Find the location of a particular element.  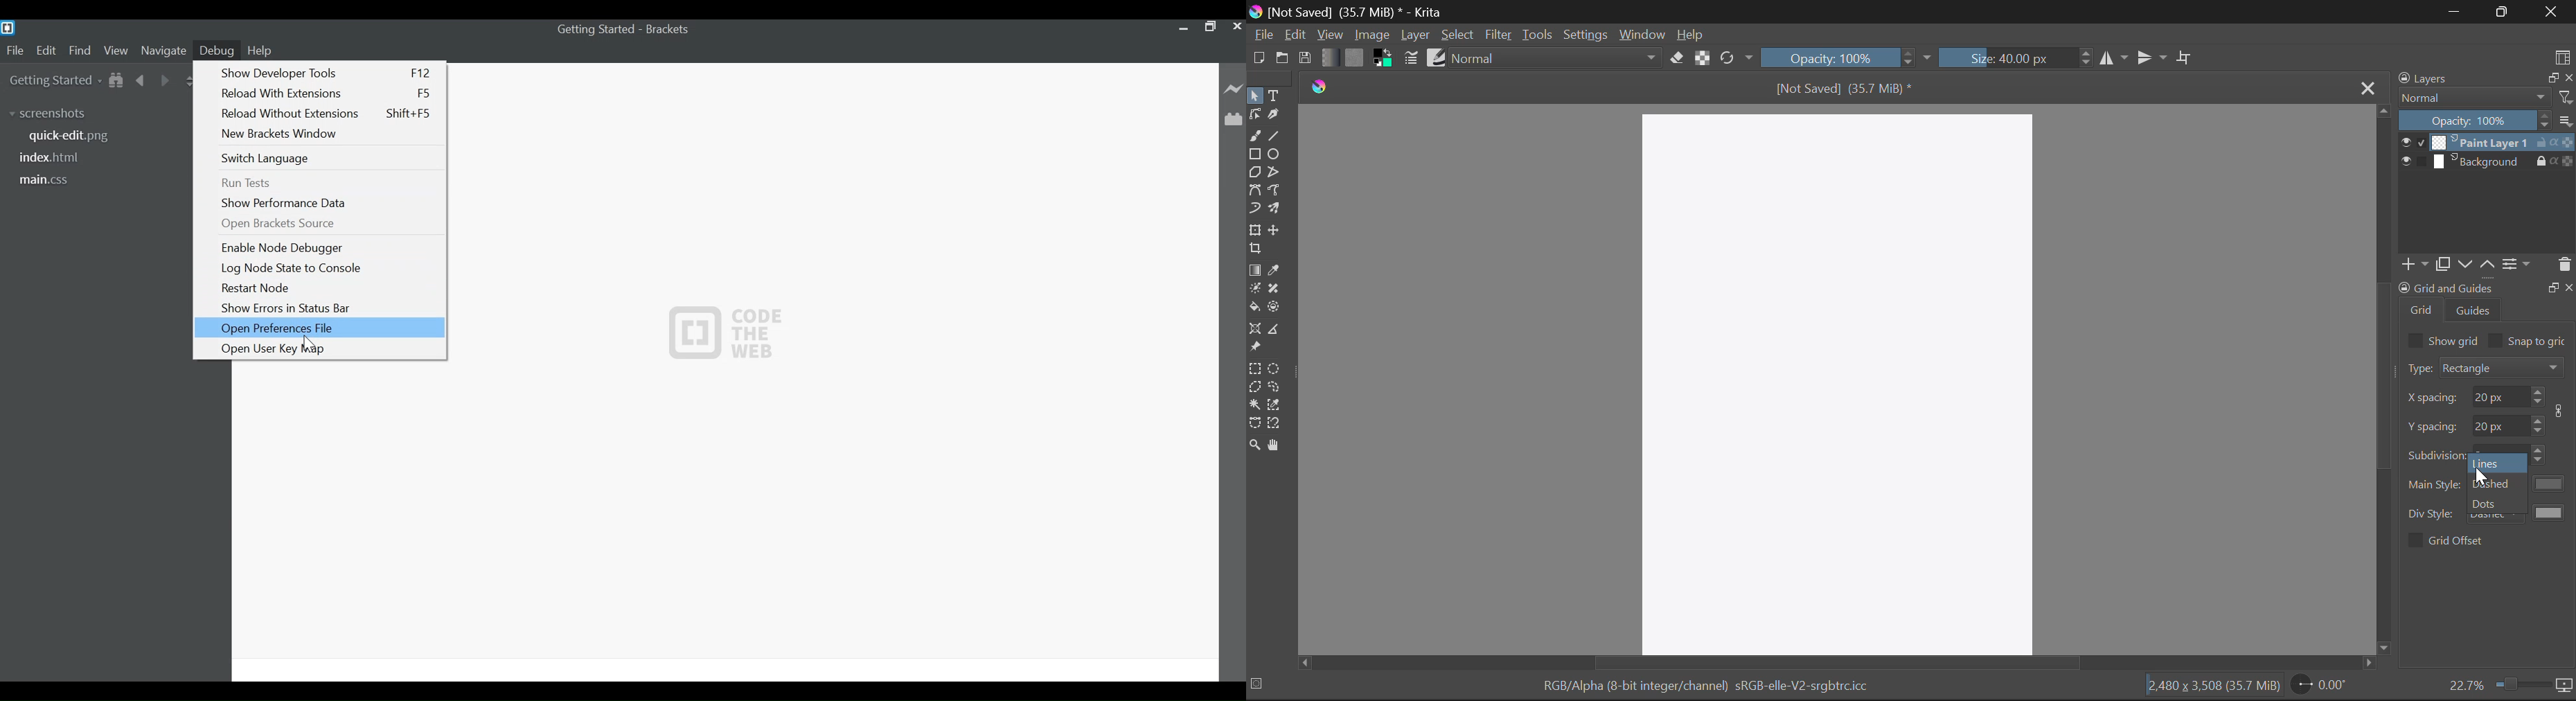

actions is located at coordinates (2555, 142).